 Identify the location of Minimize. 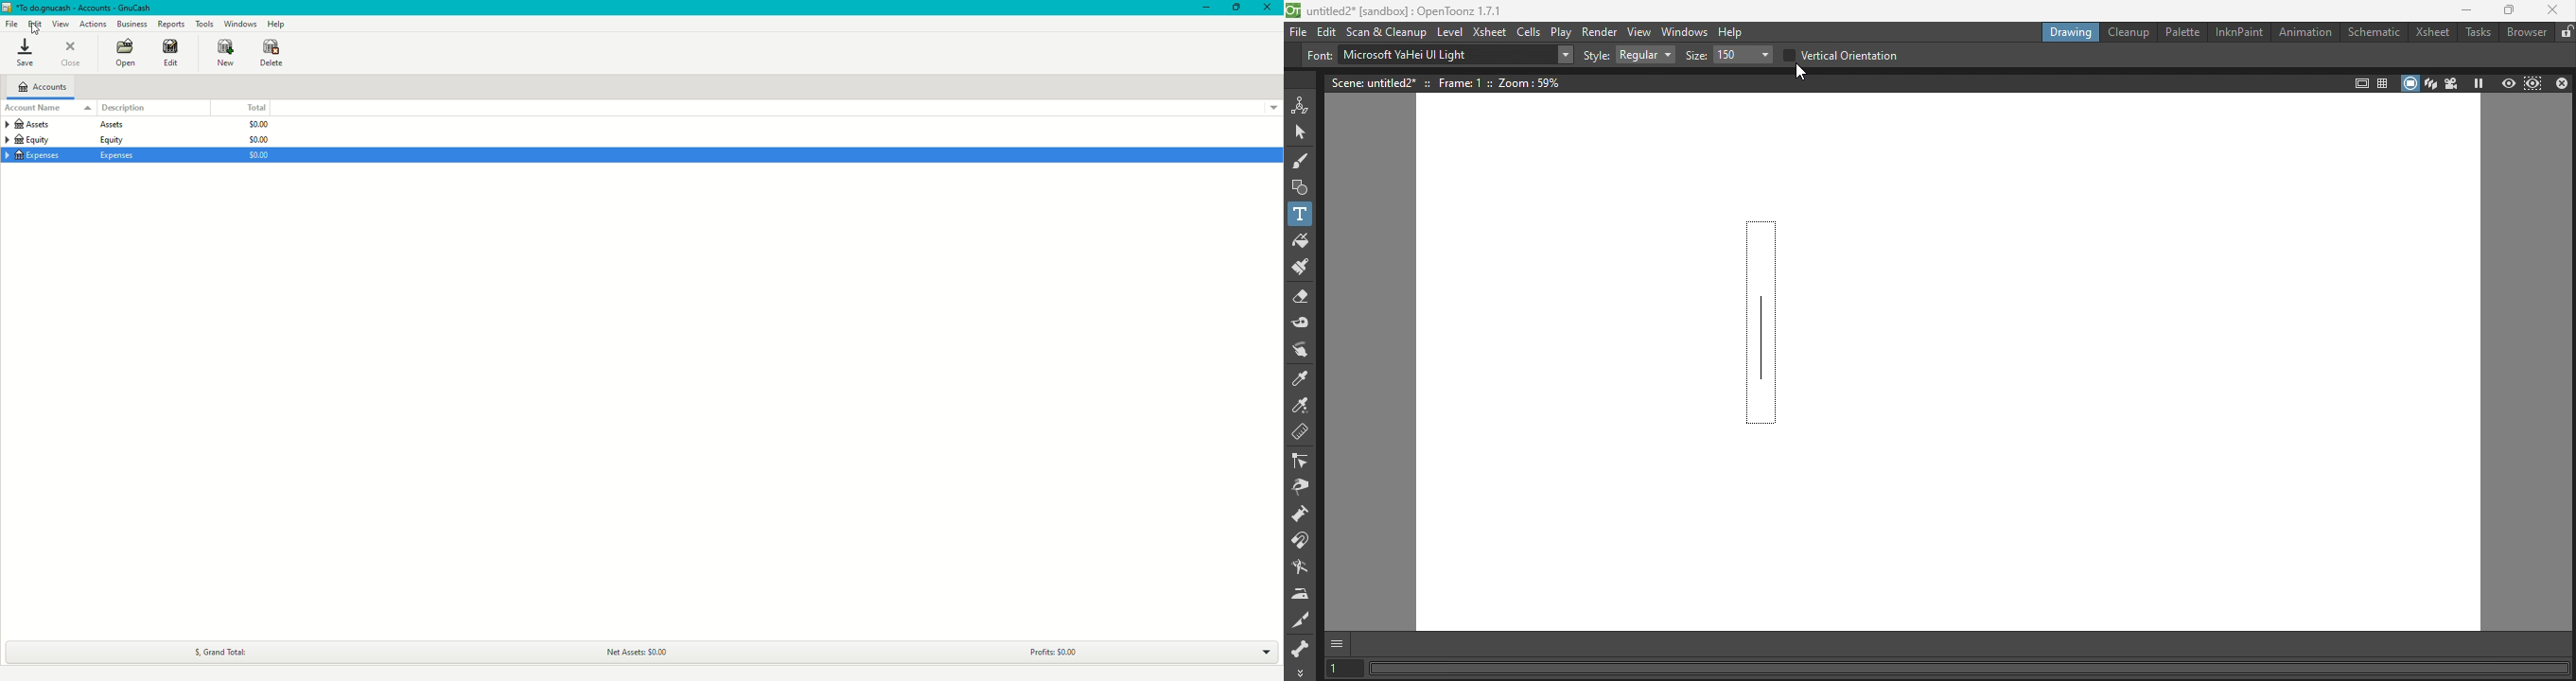
(1208, 7).